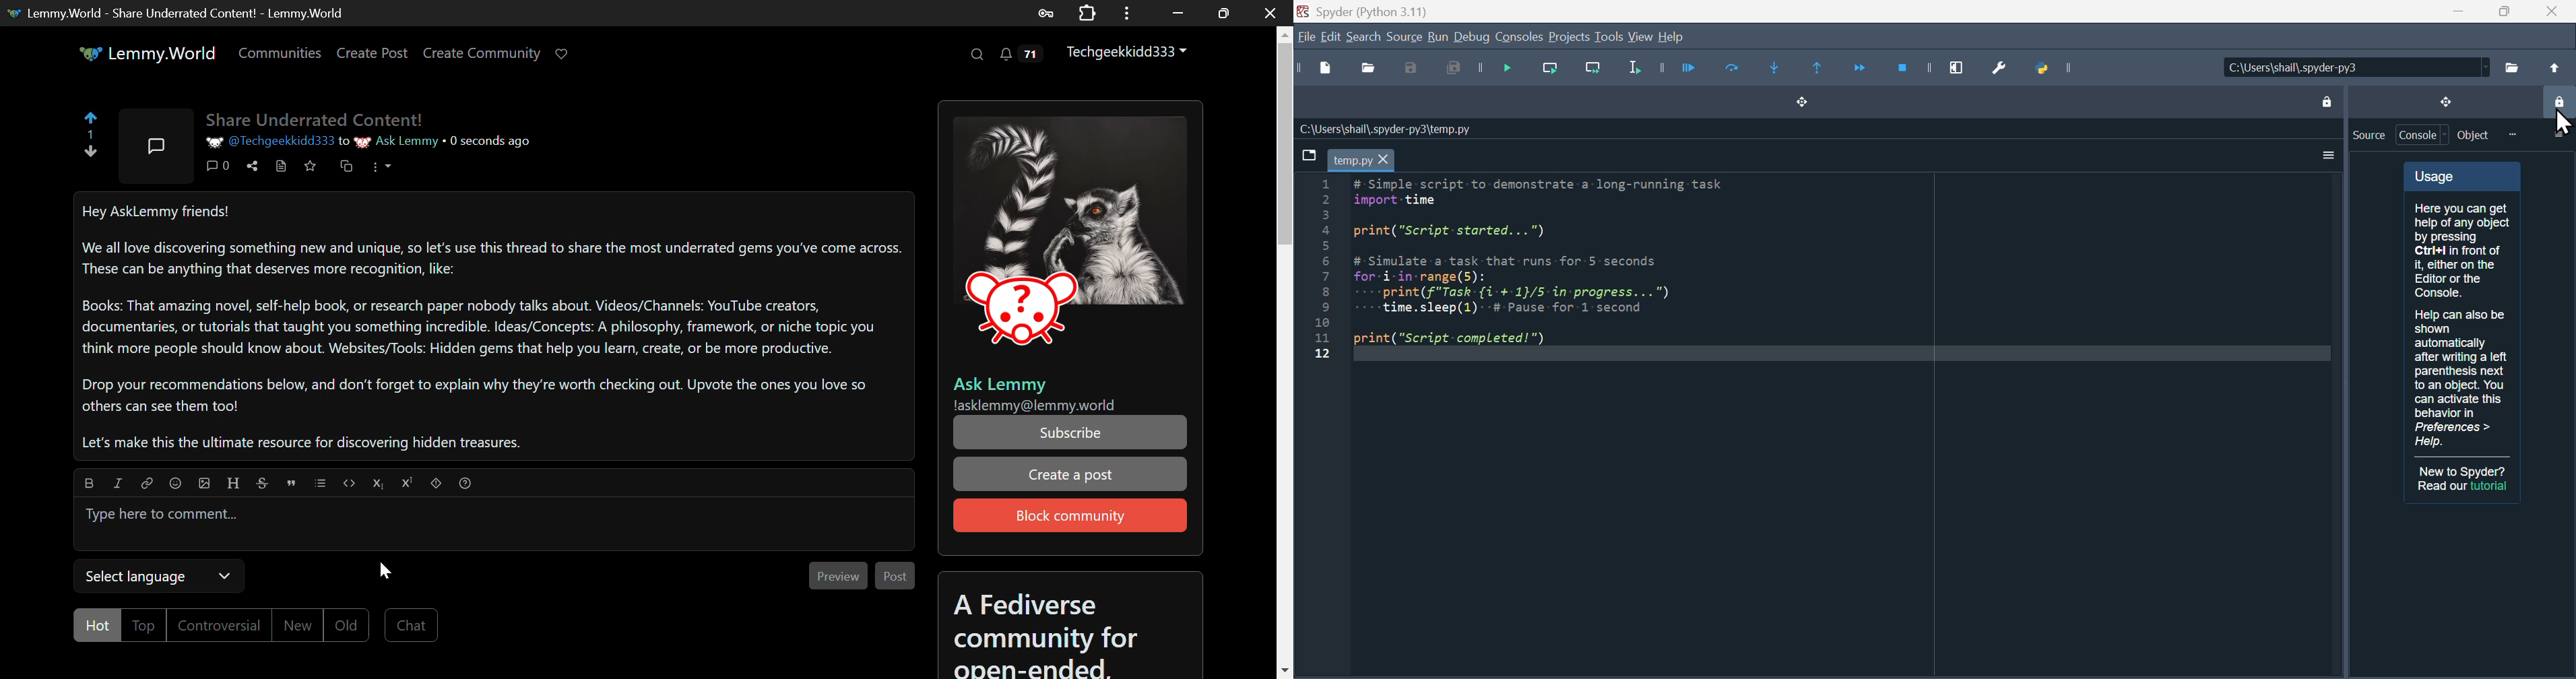  What do you see at coordinates (320, 484) in the screenshot?
I see `List` at bounding box center [320, 484].